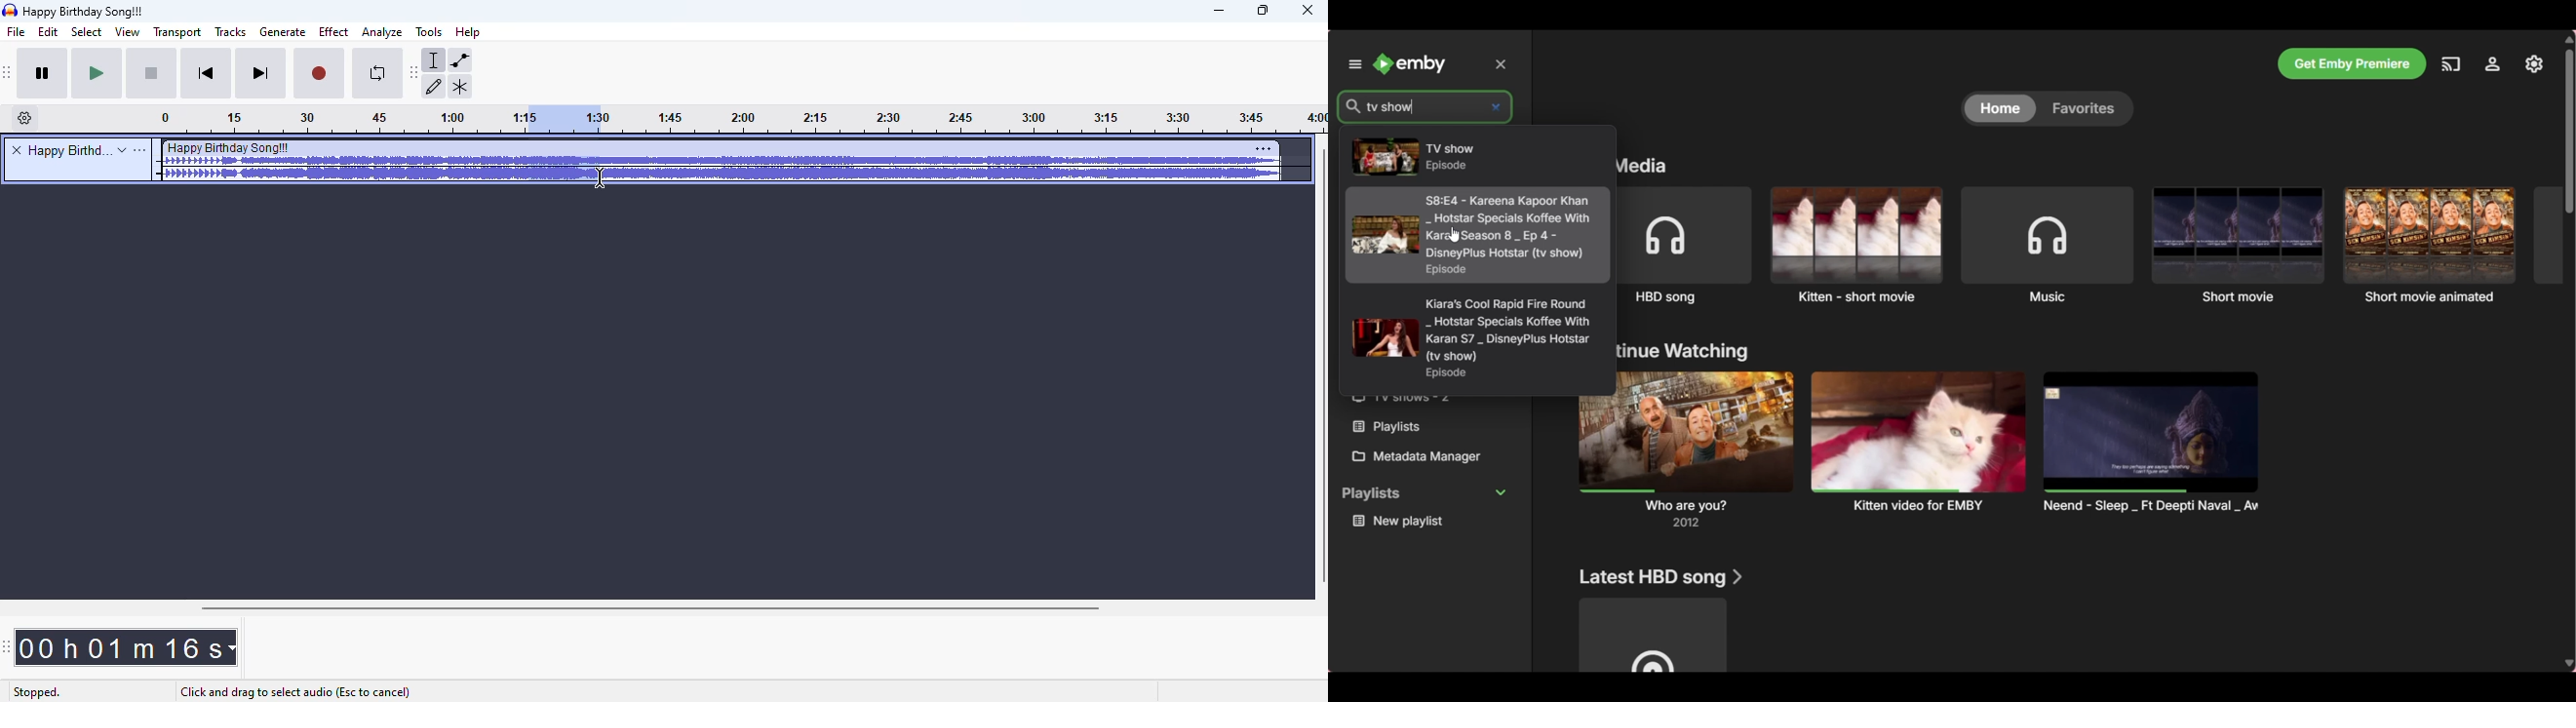 This screenshot has height=728, width=2576. Describe the element at coordinates (374, 75) in the screenshot. I see `enable looping` at that location.